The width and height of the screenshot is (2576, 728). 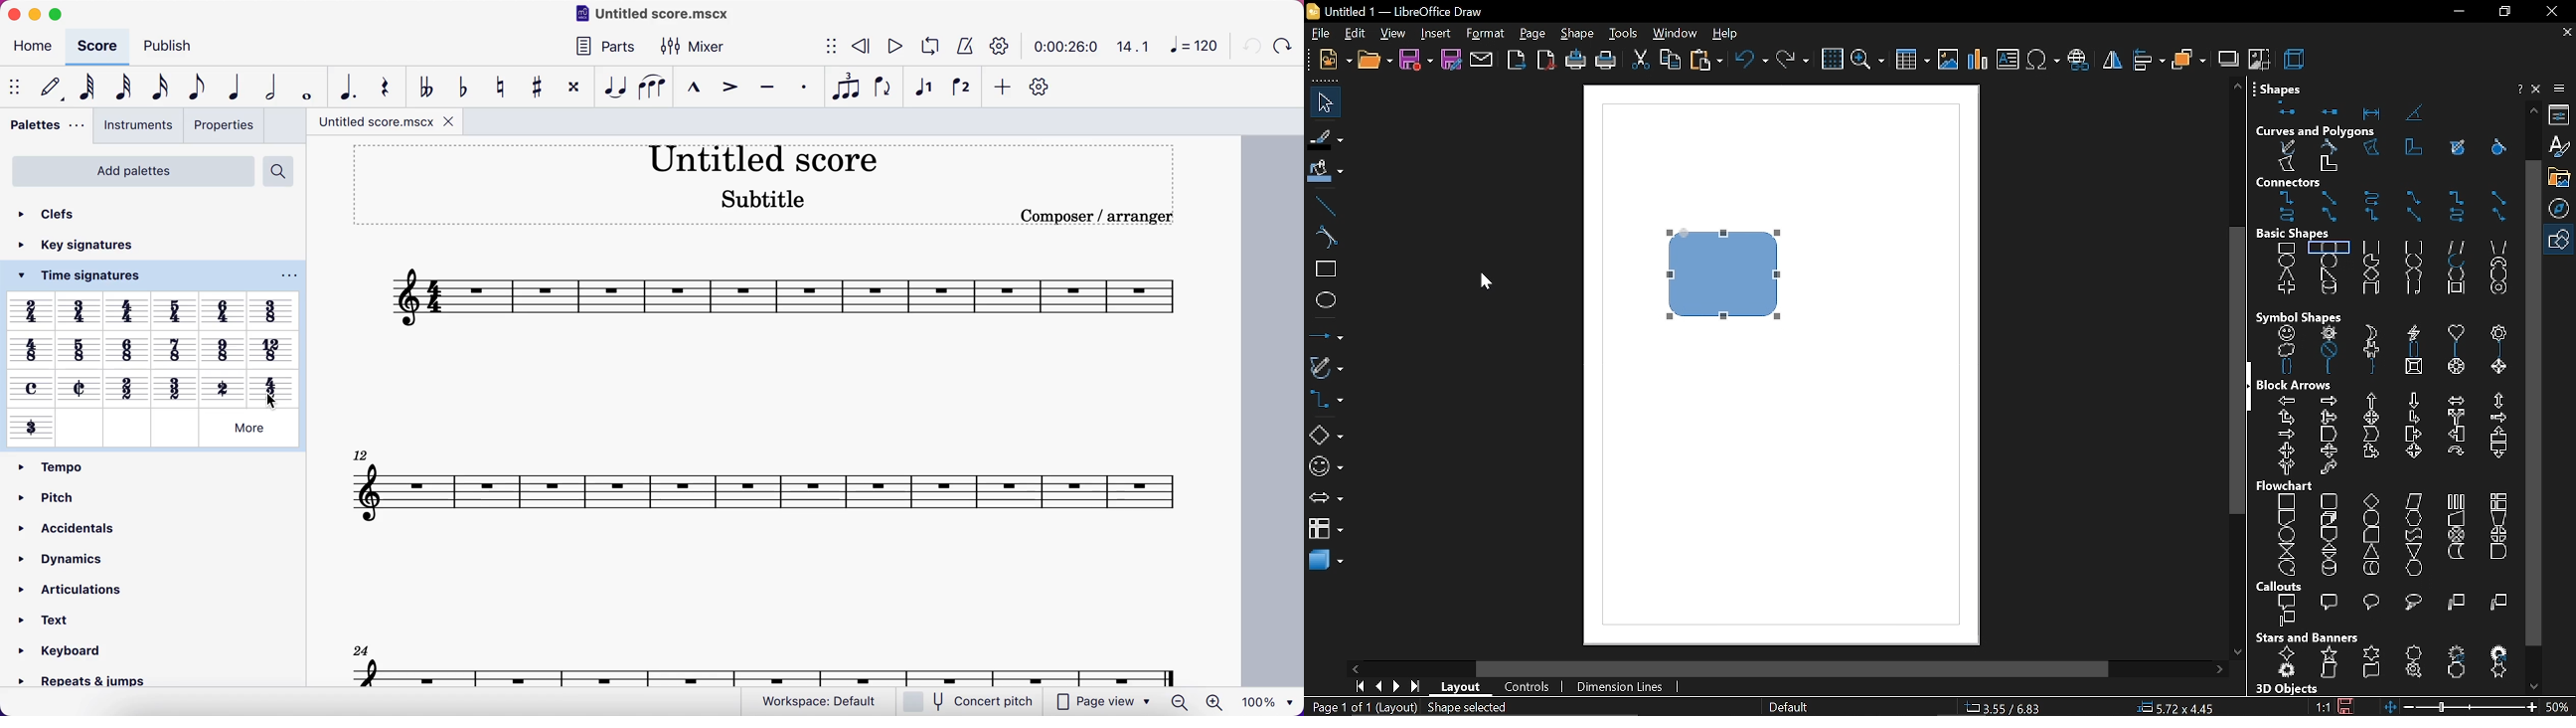 What do you see at coordinates (274, 310) in the screenshot?
I see `` at bounding box center [274, 310].